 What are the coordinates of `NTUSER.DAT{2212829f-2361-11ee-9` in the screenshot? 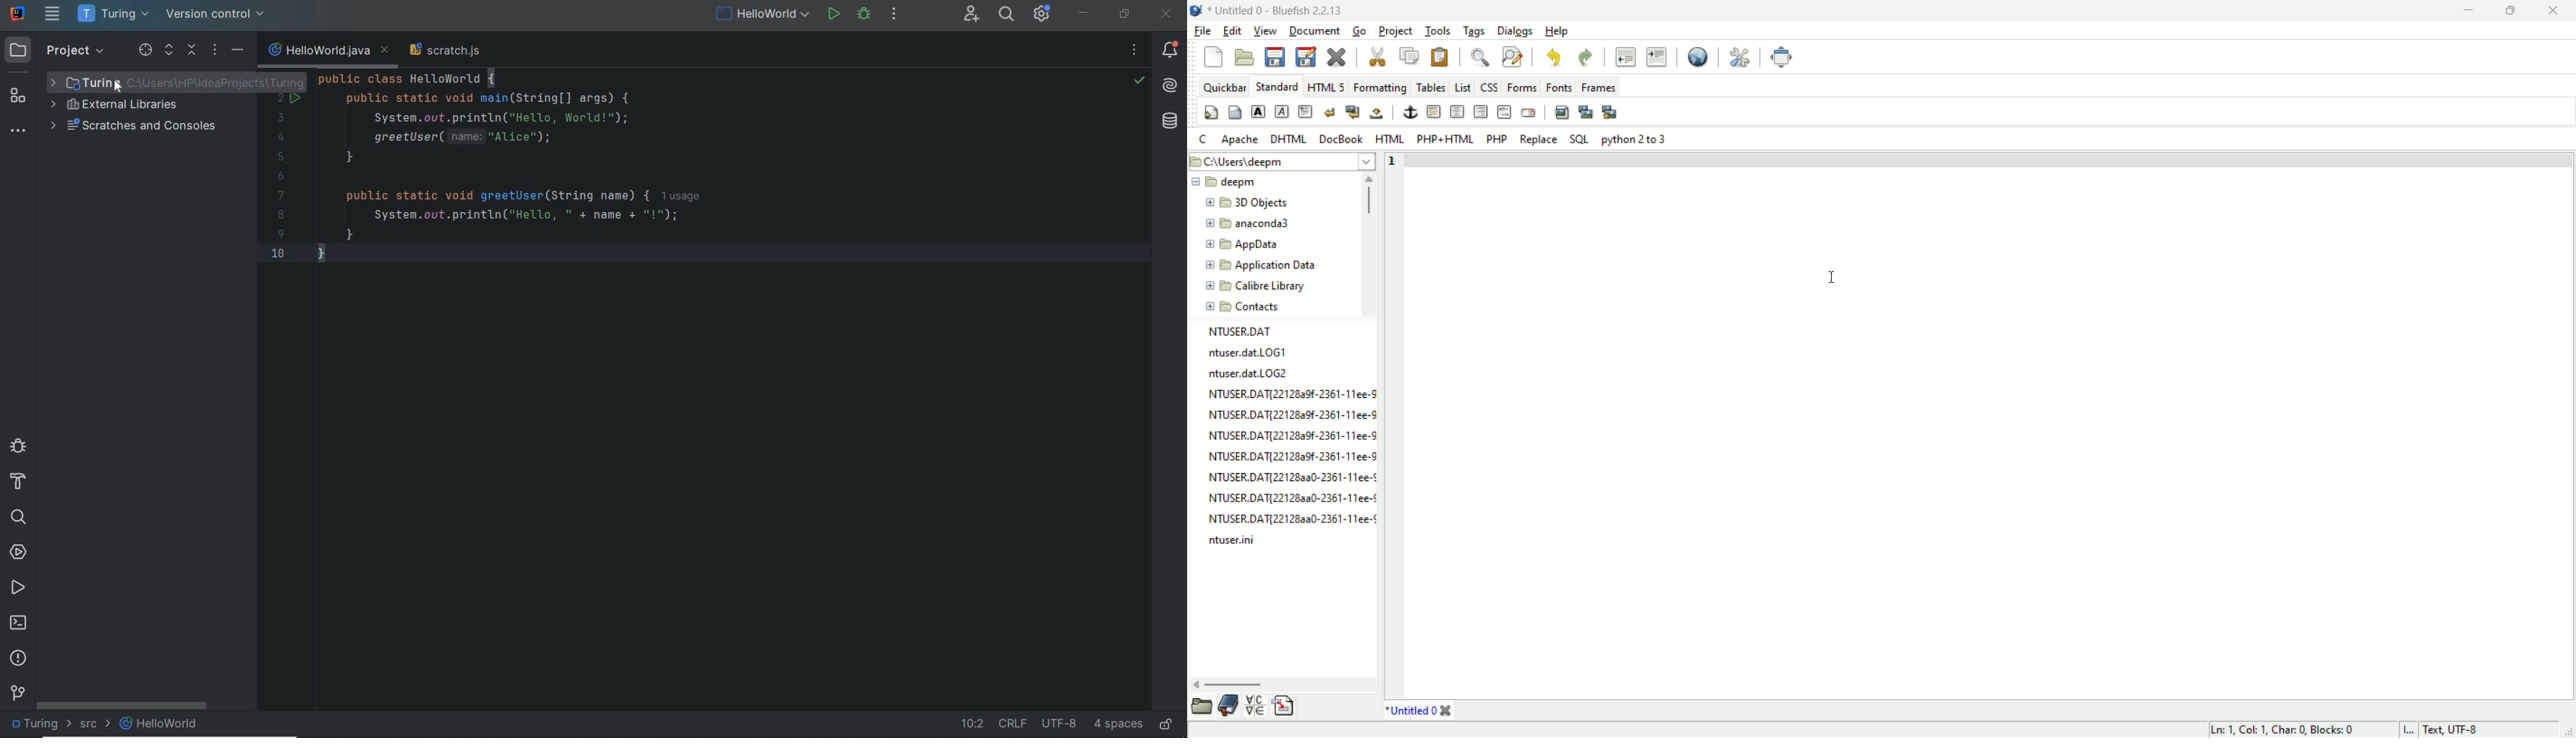 It's located at (1294, 394).